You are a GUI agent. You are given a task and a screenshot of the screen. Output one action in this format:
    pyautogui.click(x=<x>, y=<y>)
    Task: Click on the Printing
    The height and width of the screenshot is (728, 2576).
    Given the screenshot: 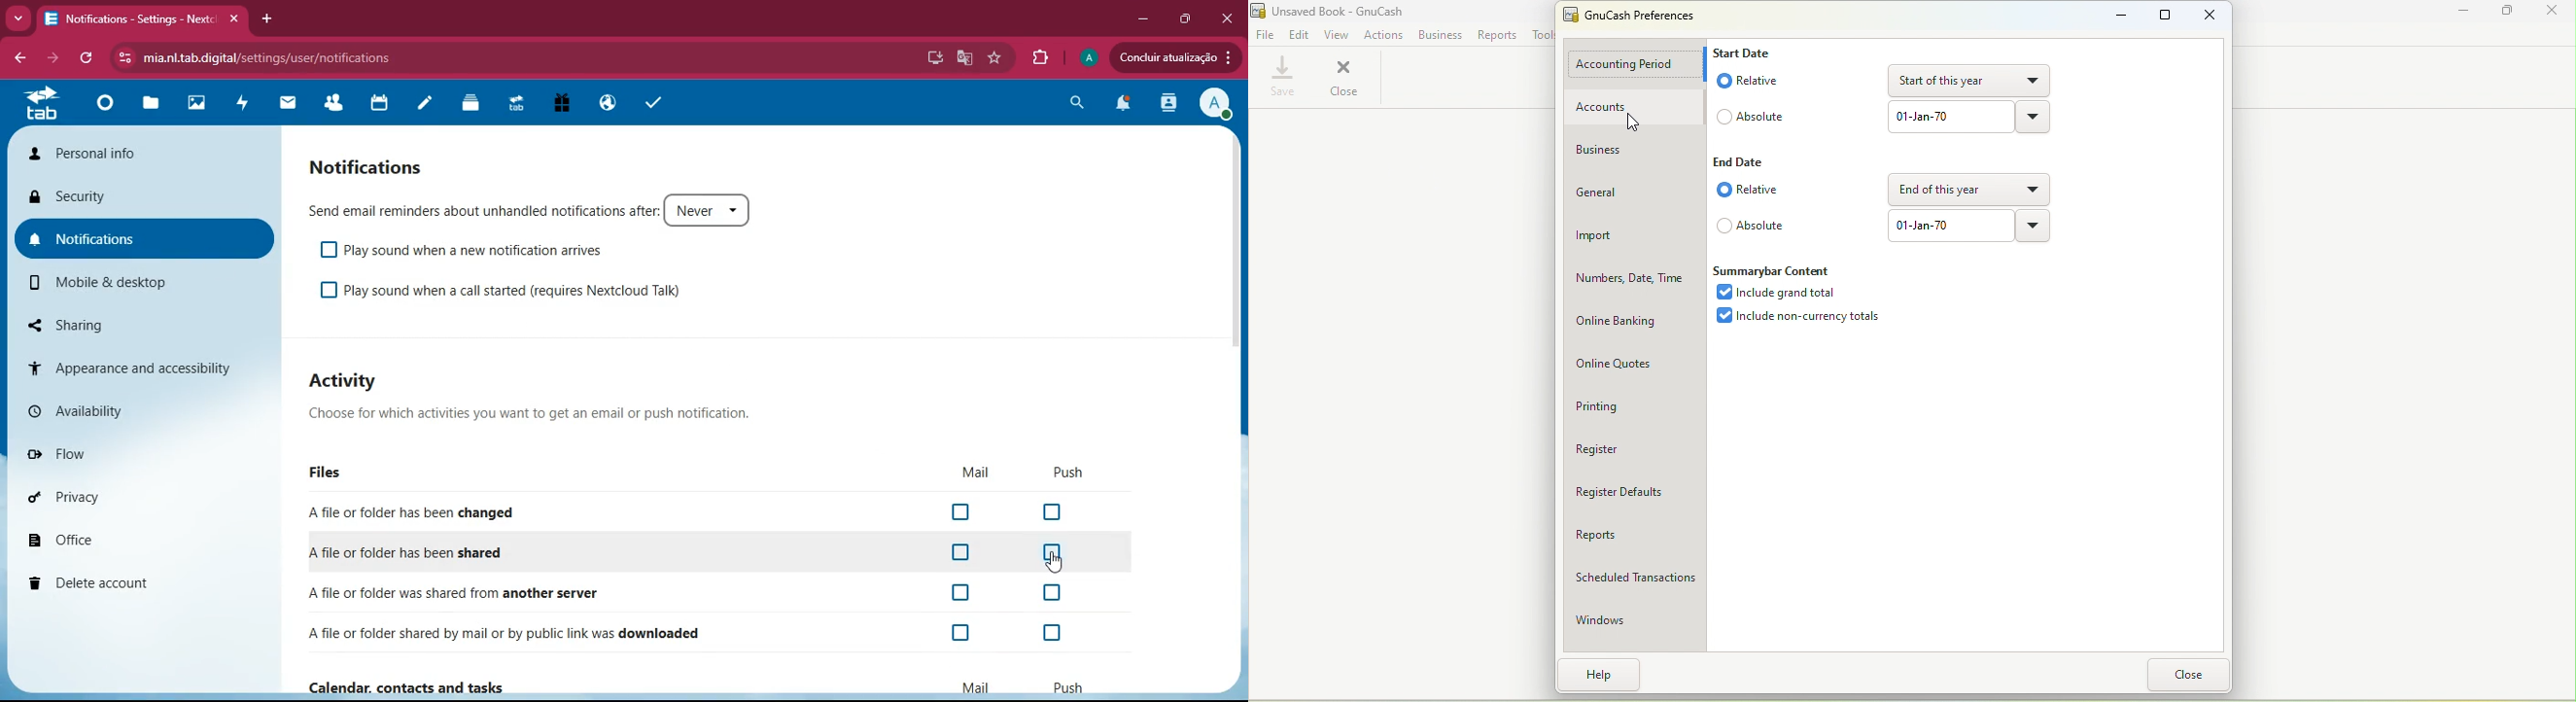 What is the action you would take?
    pyautogui.click(x=1634, y=408)
    